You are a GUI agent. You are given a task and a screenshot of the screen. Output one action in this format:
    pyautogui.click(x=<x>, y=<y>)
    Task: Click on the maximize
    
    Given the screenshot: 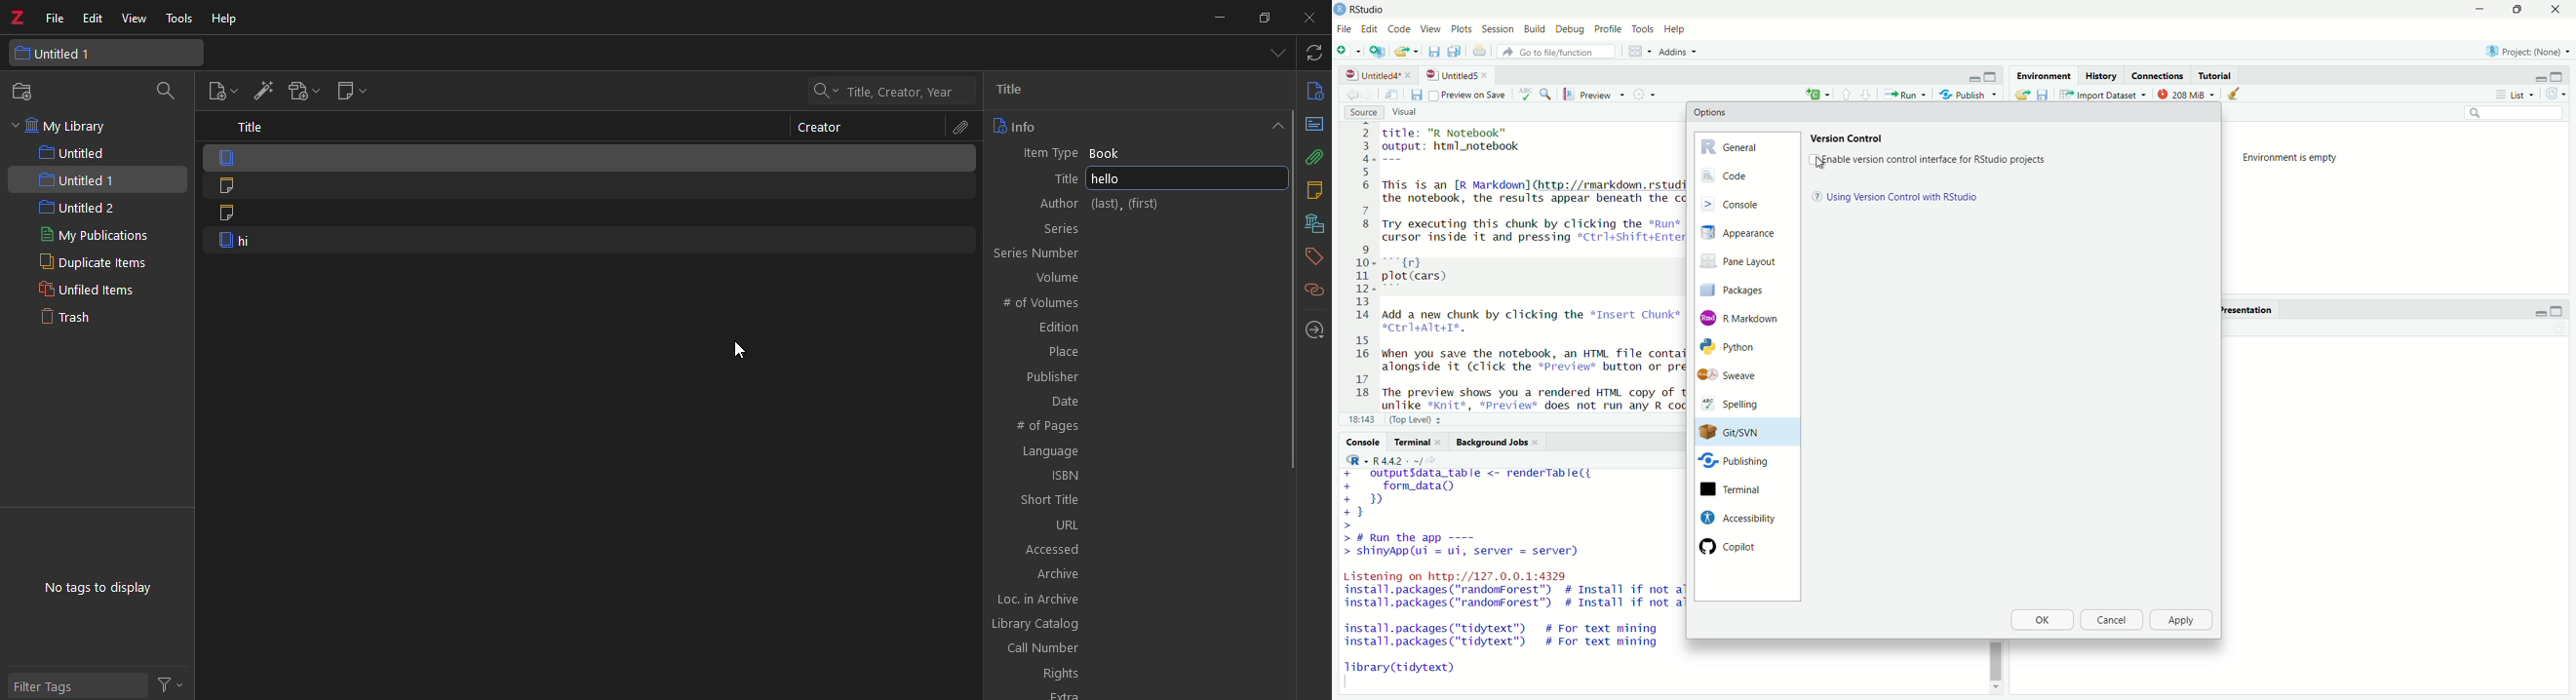 What is the action you would take?
    pyautogui.click(x=2557, y=312)
    